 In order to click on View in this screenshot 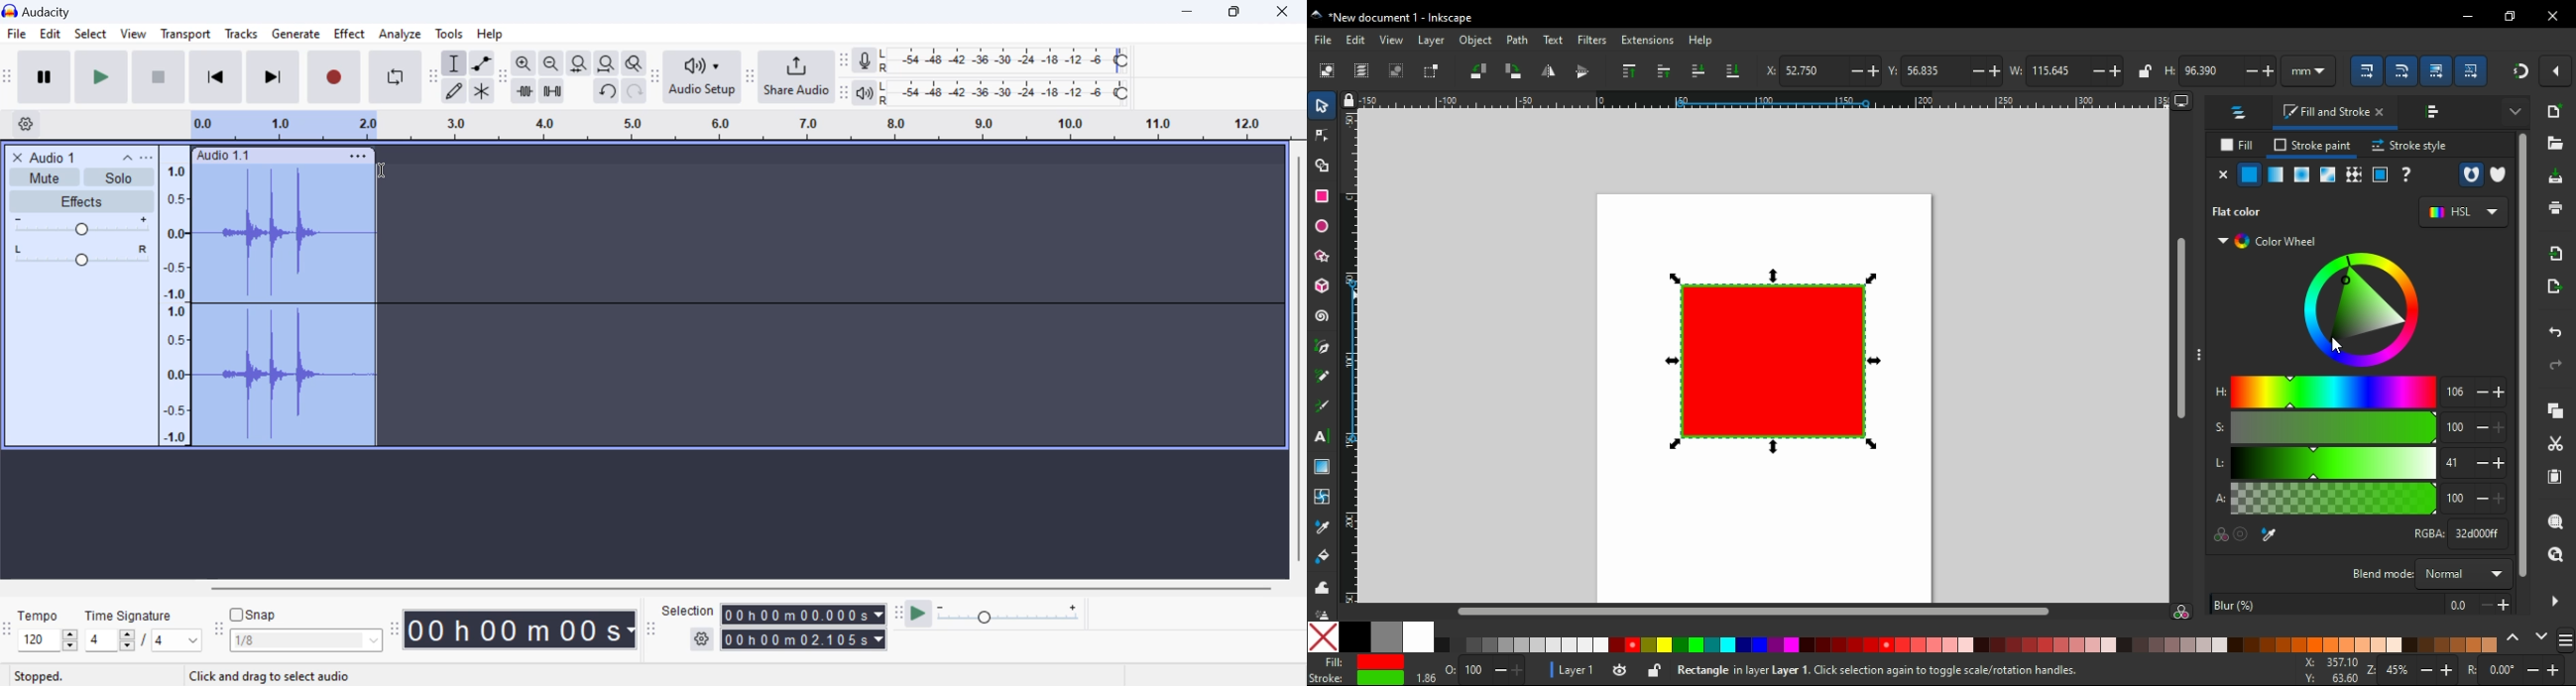, I will do `click(132, 37)`.